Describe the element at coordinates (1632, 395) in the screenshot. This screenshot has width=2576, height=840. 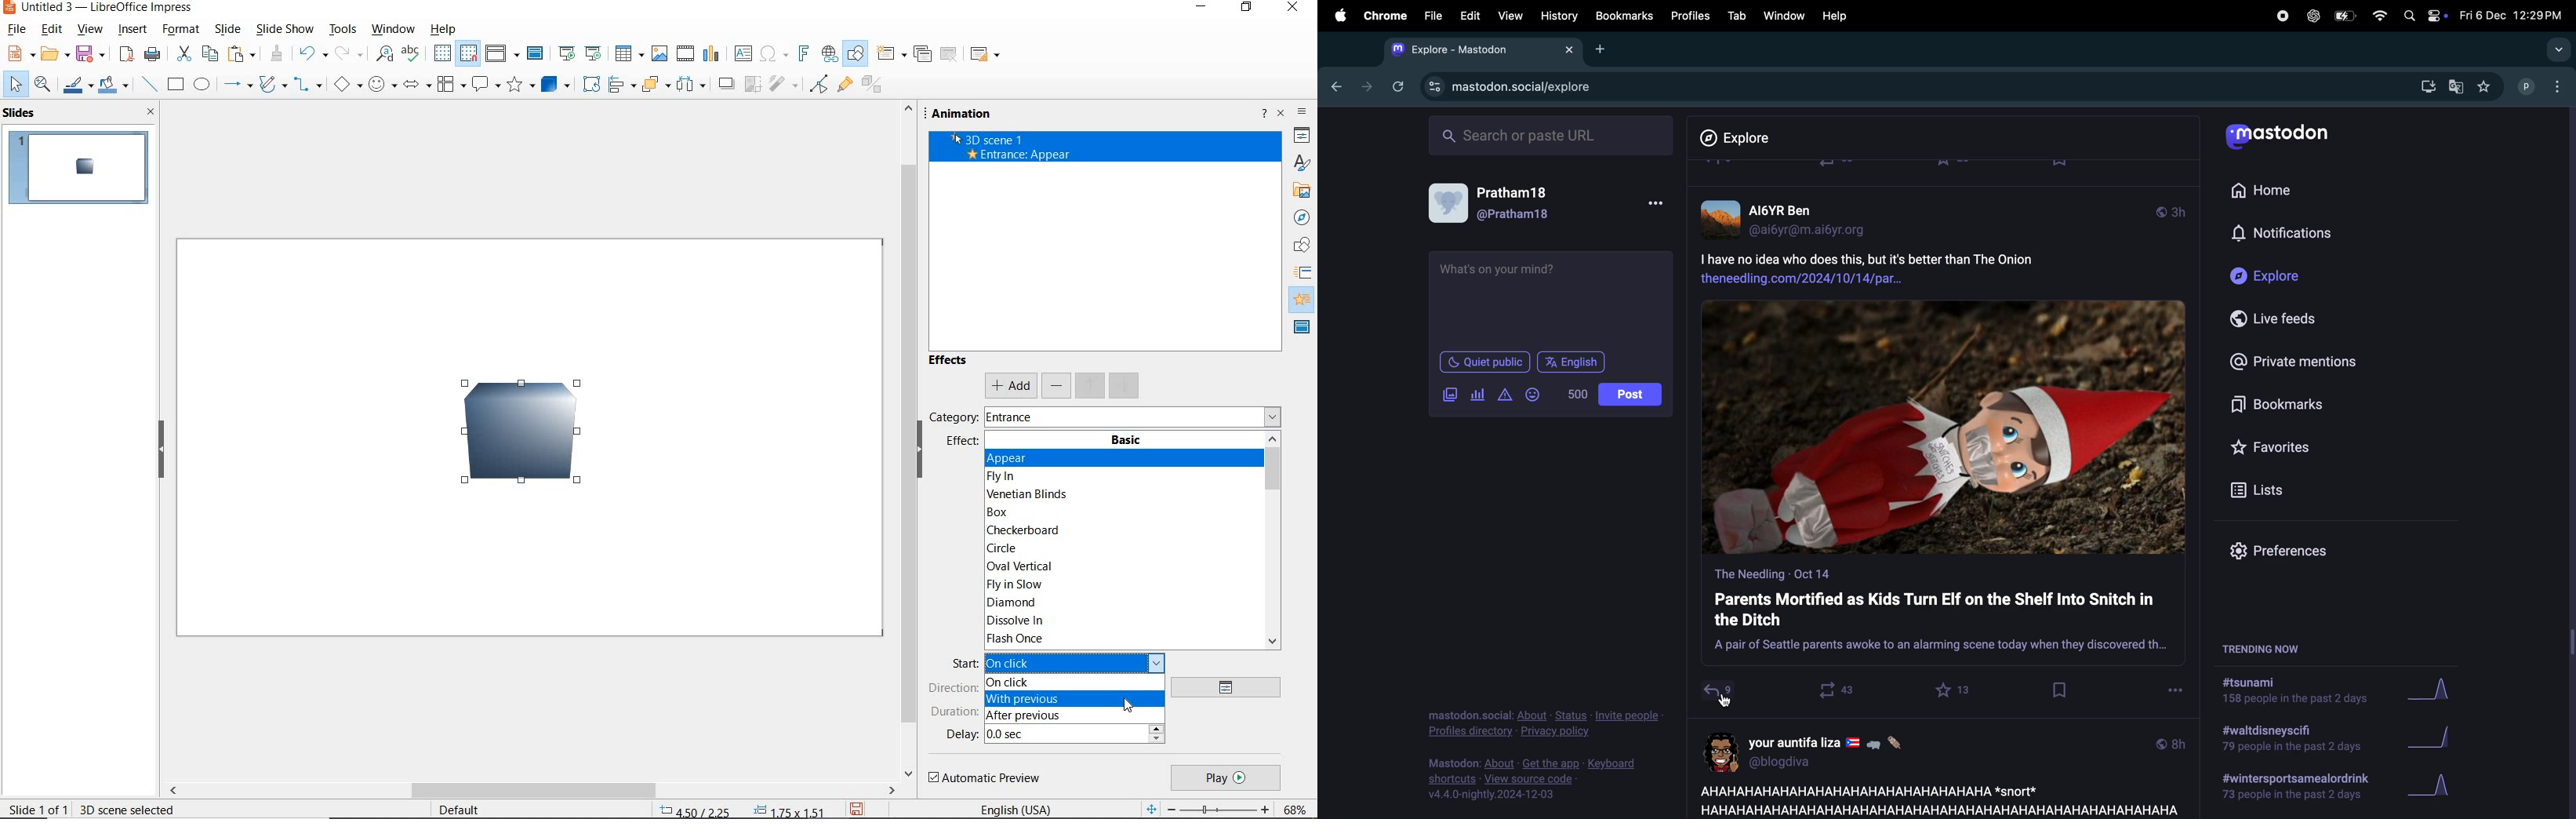
I see `Post` at that location.